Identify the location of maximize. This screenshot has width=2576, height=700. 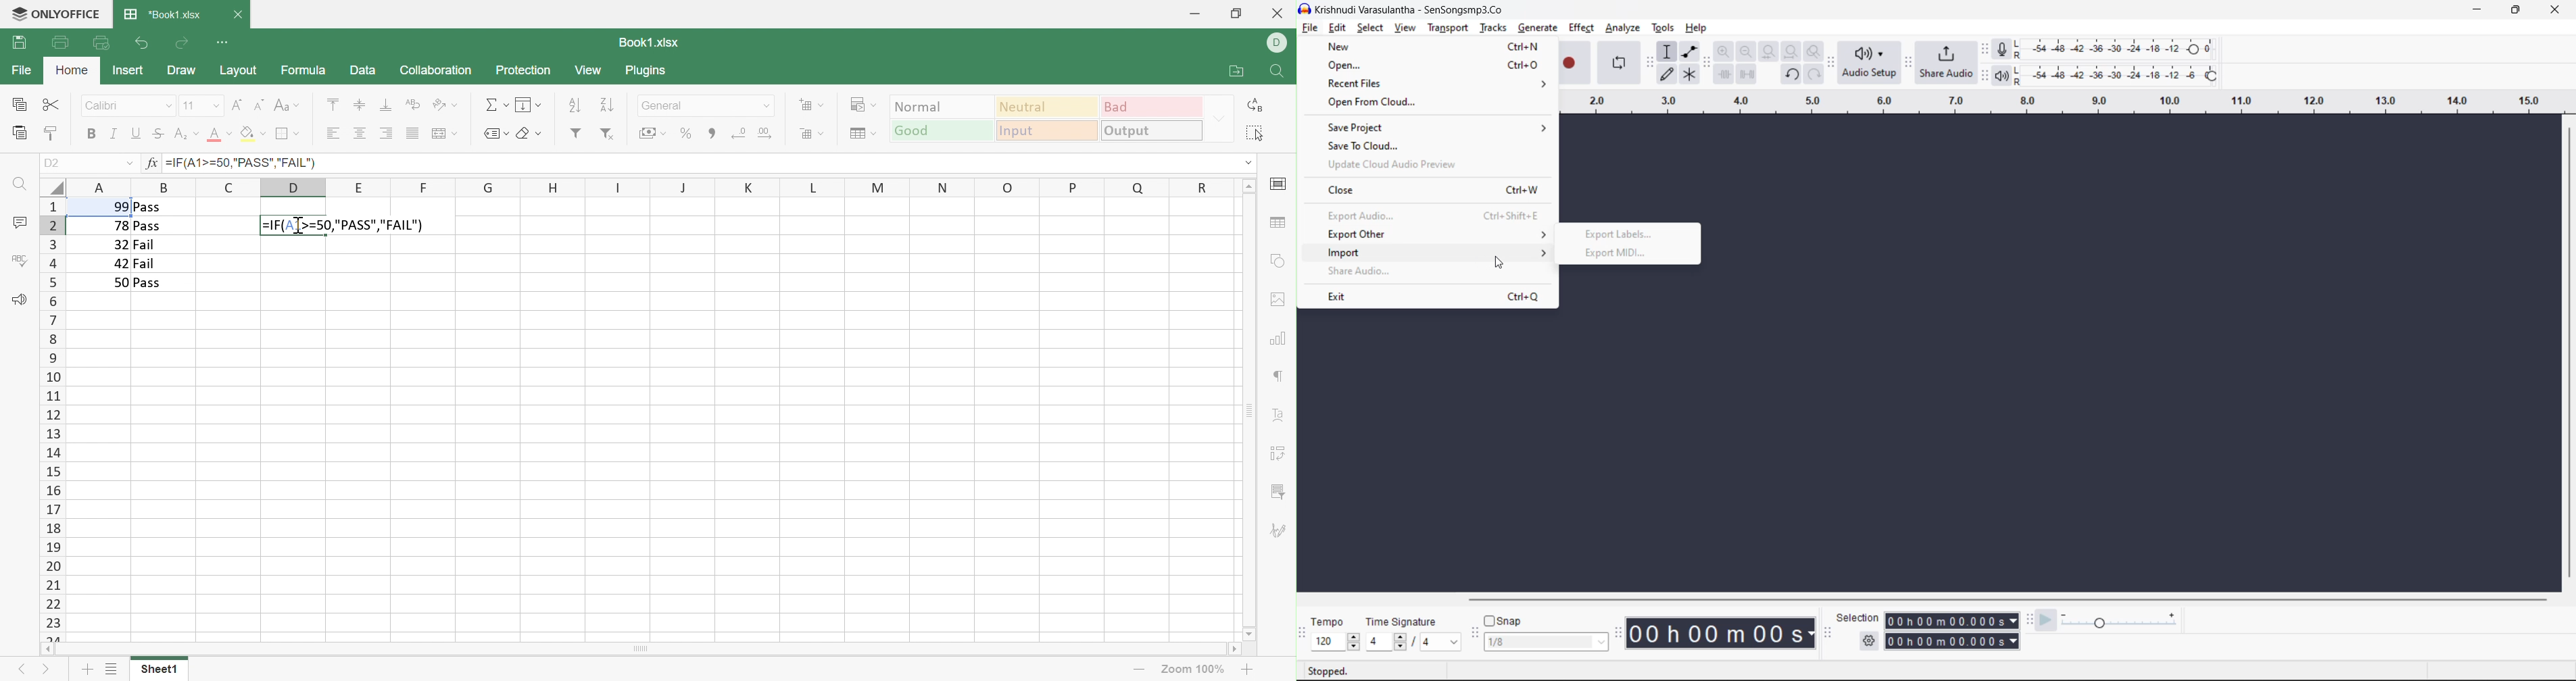
(2512, 10).